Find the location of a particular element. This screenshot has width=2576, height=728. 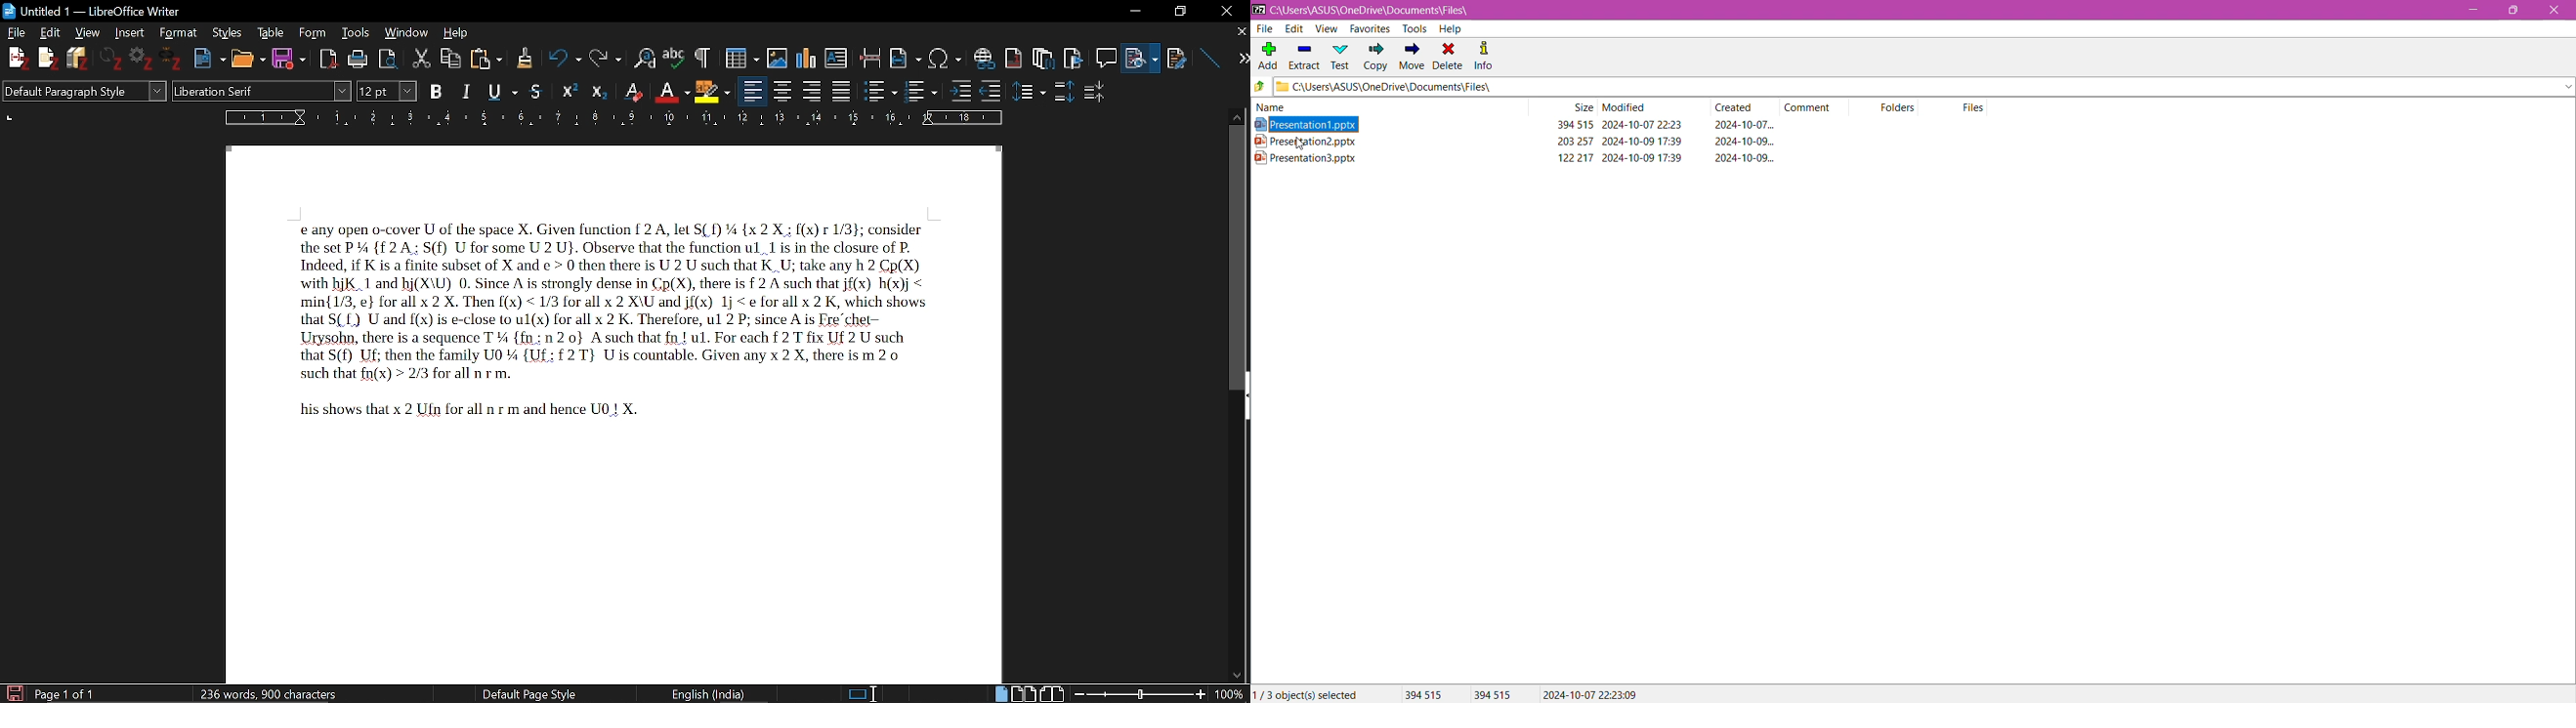

File is located at coordinates (1144, 55).